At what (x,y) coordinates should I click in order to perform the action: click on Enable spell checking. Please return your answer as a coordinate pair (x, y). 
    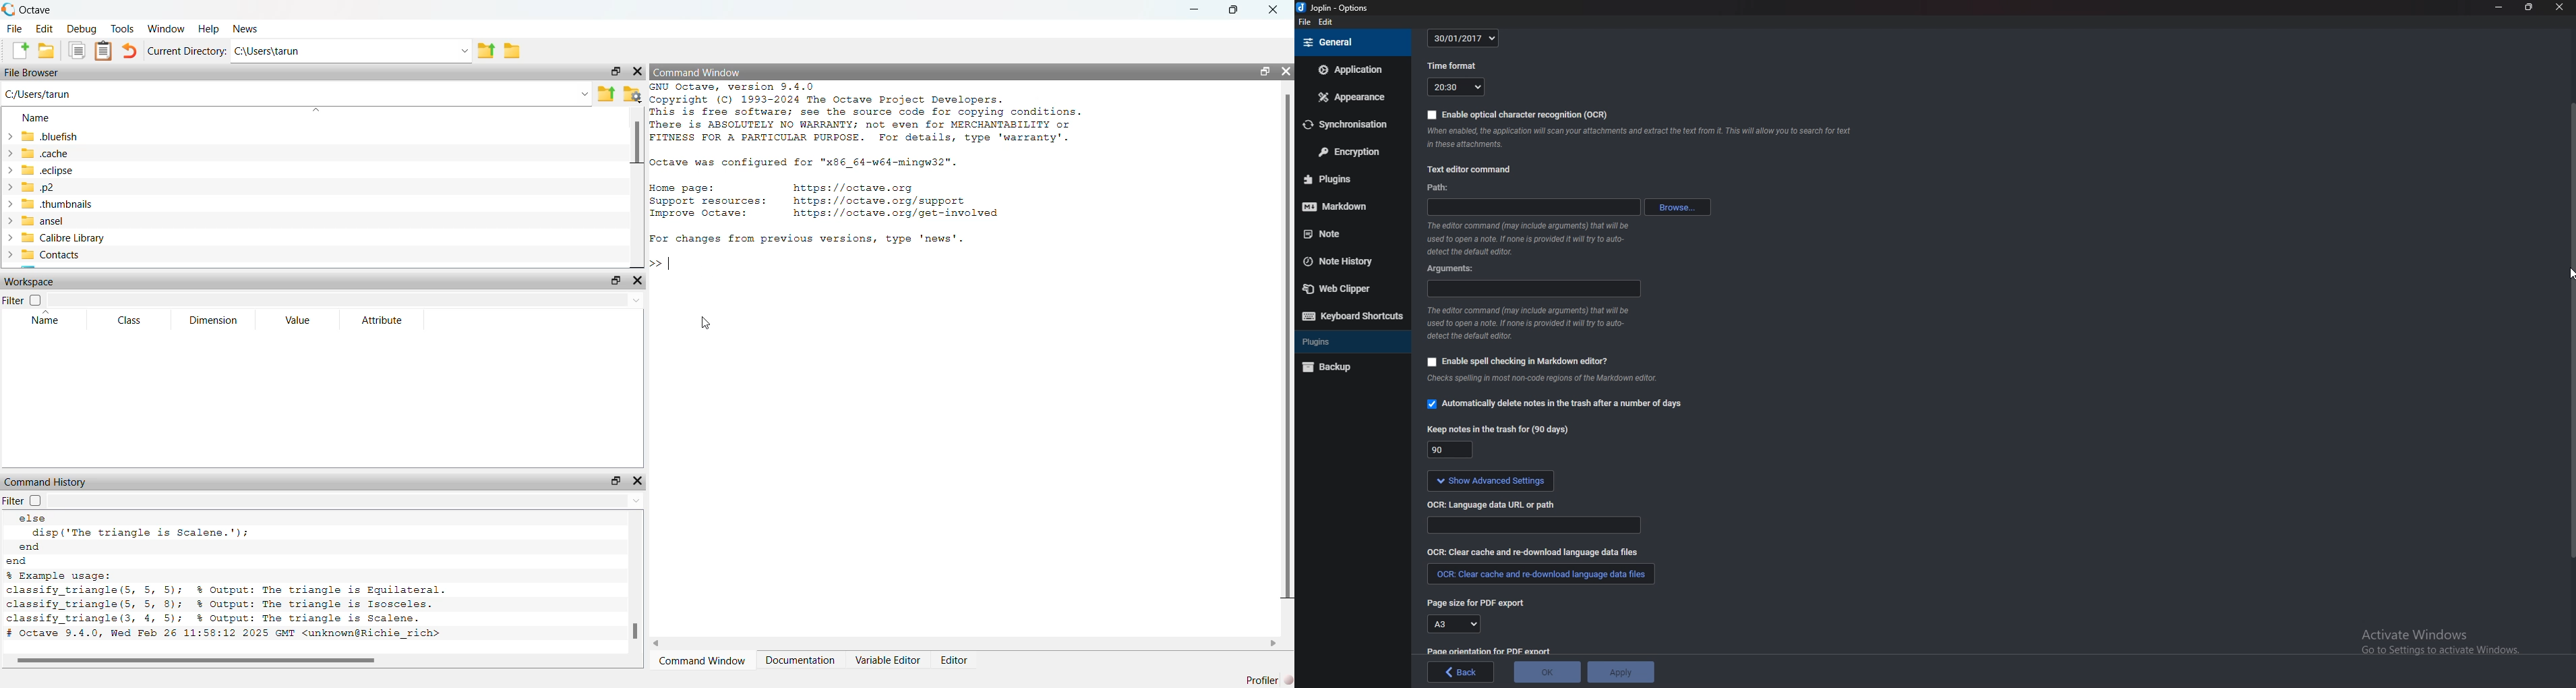
    Looking at the image, I should click on (1519, 361).